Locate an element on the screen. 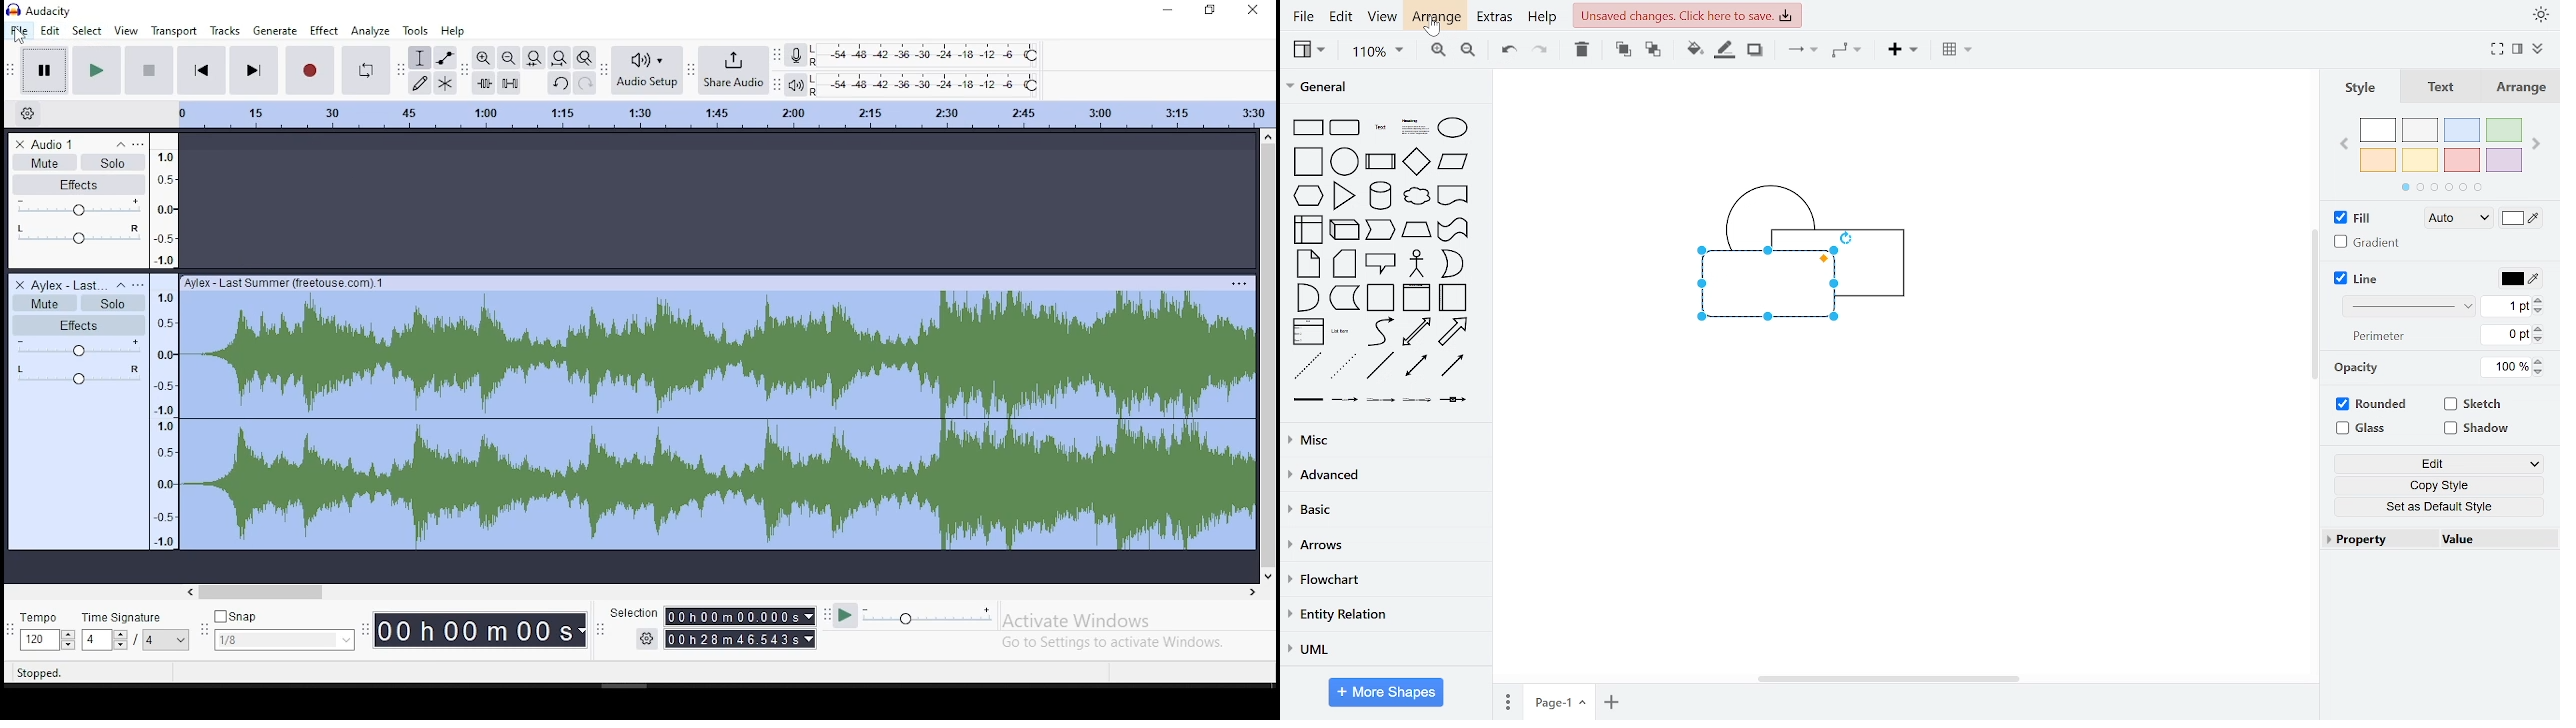  share audio is located at coordinates (730, 69).